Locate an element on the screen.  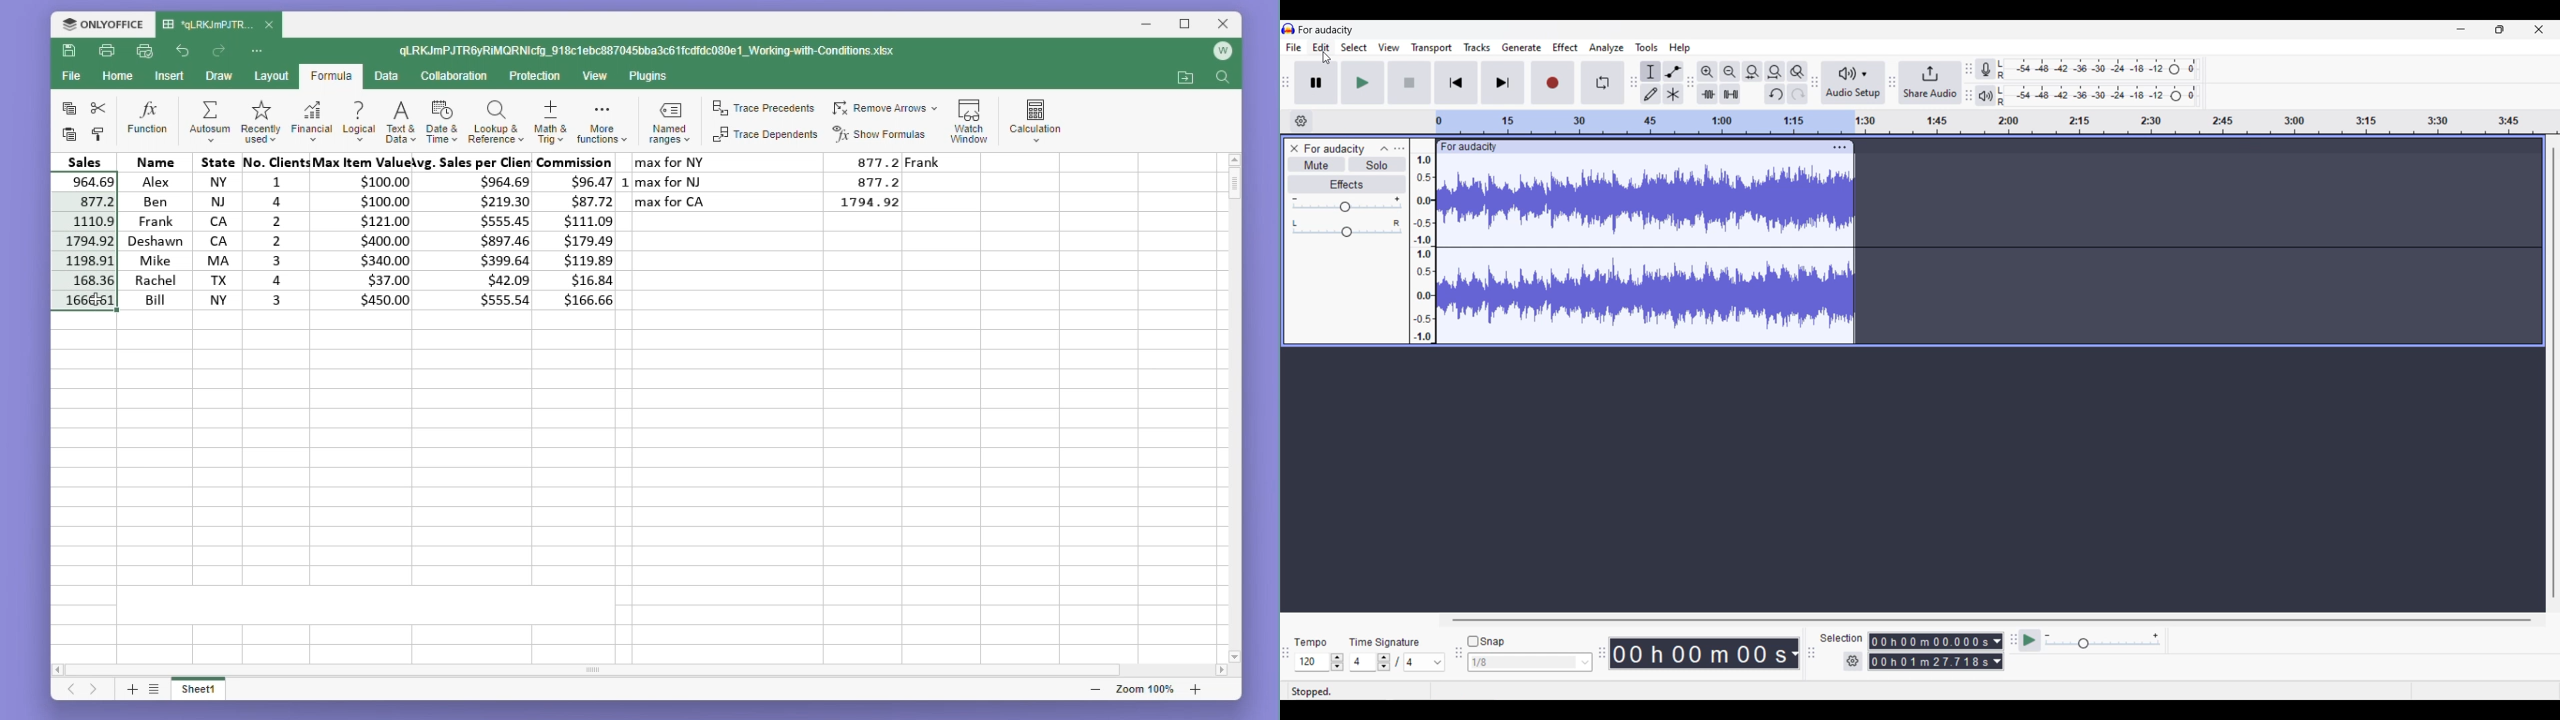
Format painter is located at coordinates (98, 135).